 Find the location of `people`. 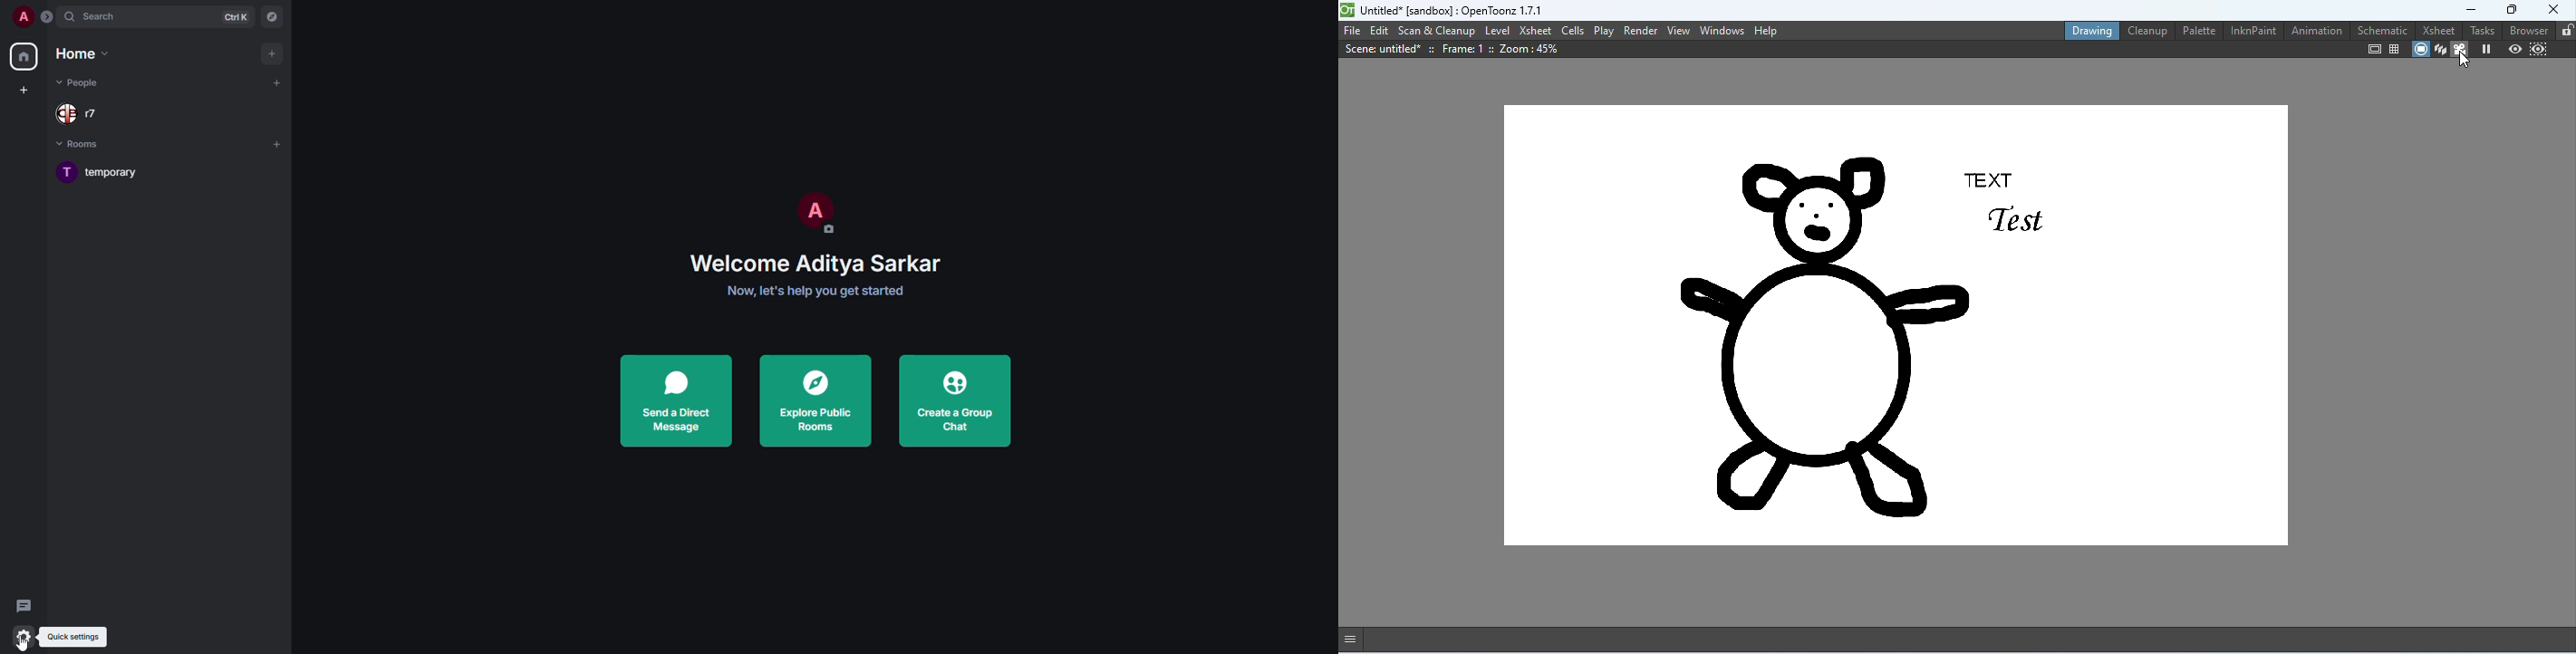

people is located at coordinates (84, 82).